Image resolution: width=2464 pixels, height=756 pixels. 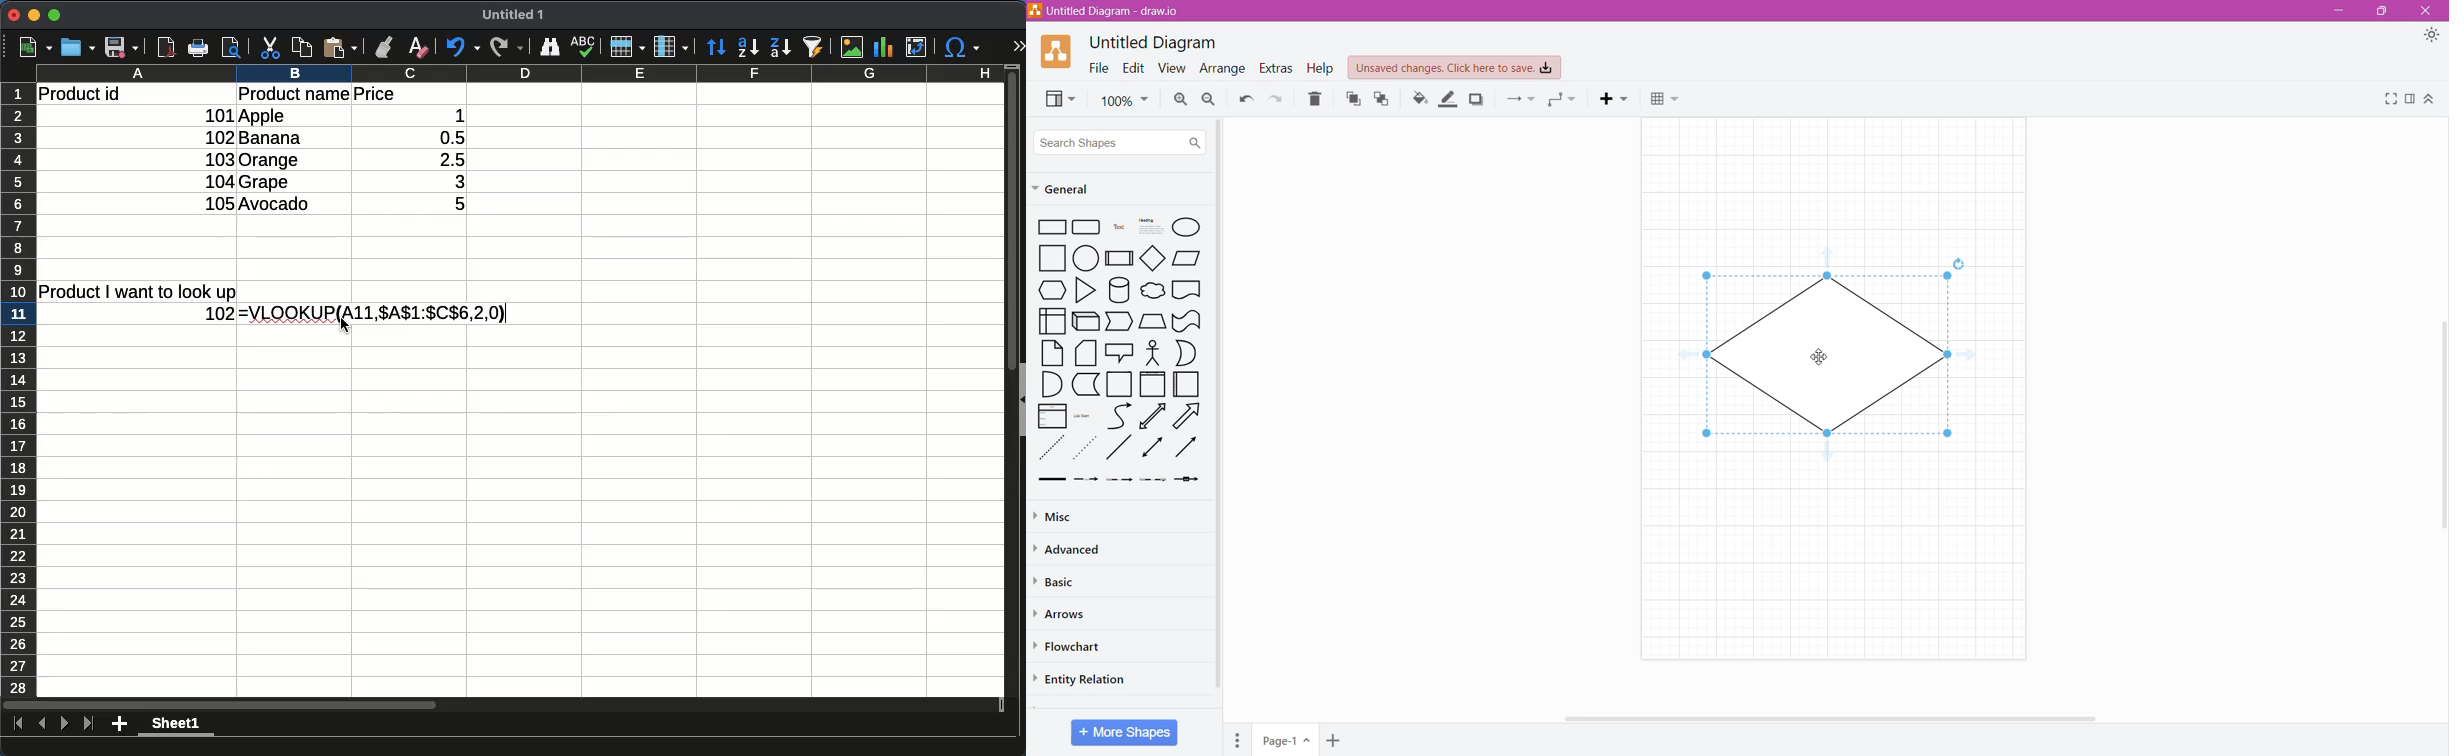 What do you see at coordinates (1222, 416) in the screenshot?
I see `Vertical Scroll Bar` at bounding box center [1222, 416].